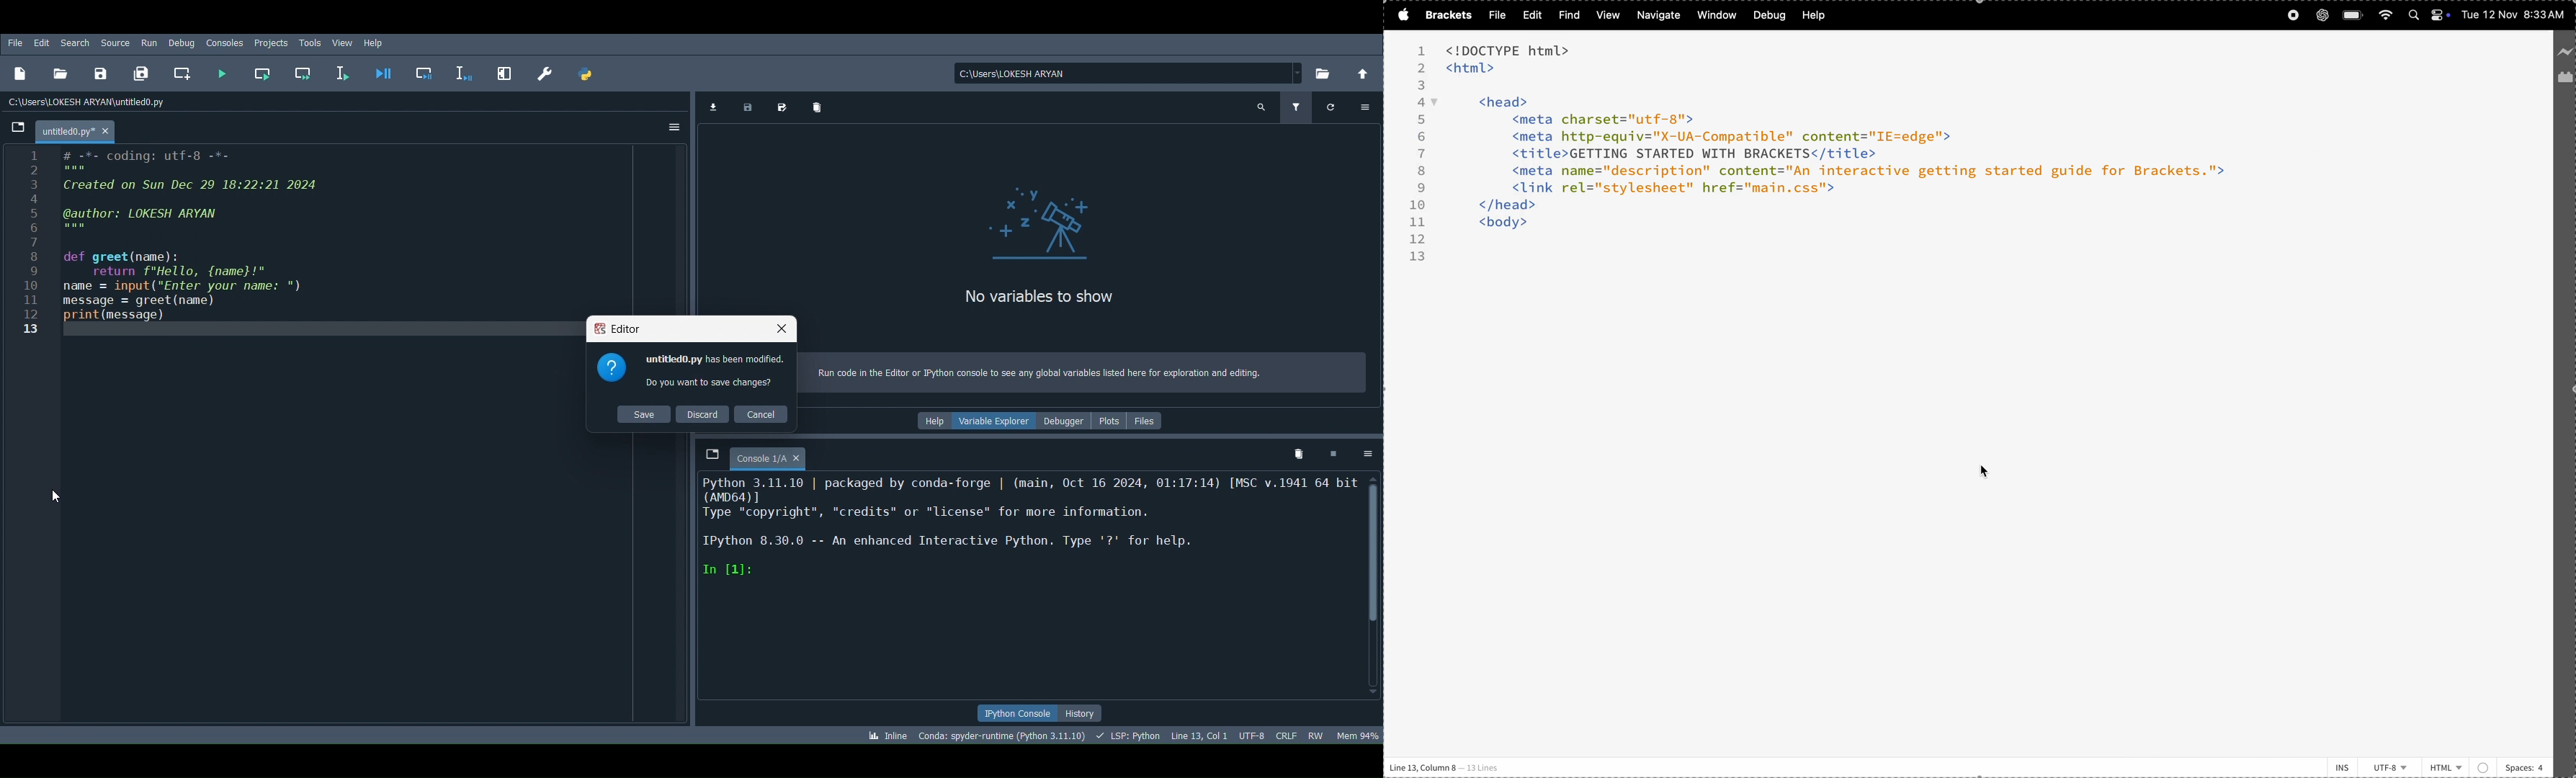 Image resolution: width=2576 pixels, height=784 pixels. What do you see at coordinates (45, 40) in the screenshot?
I see `Edit` at bounding box center [45, 40].